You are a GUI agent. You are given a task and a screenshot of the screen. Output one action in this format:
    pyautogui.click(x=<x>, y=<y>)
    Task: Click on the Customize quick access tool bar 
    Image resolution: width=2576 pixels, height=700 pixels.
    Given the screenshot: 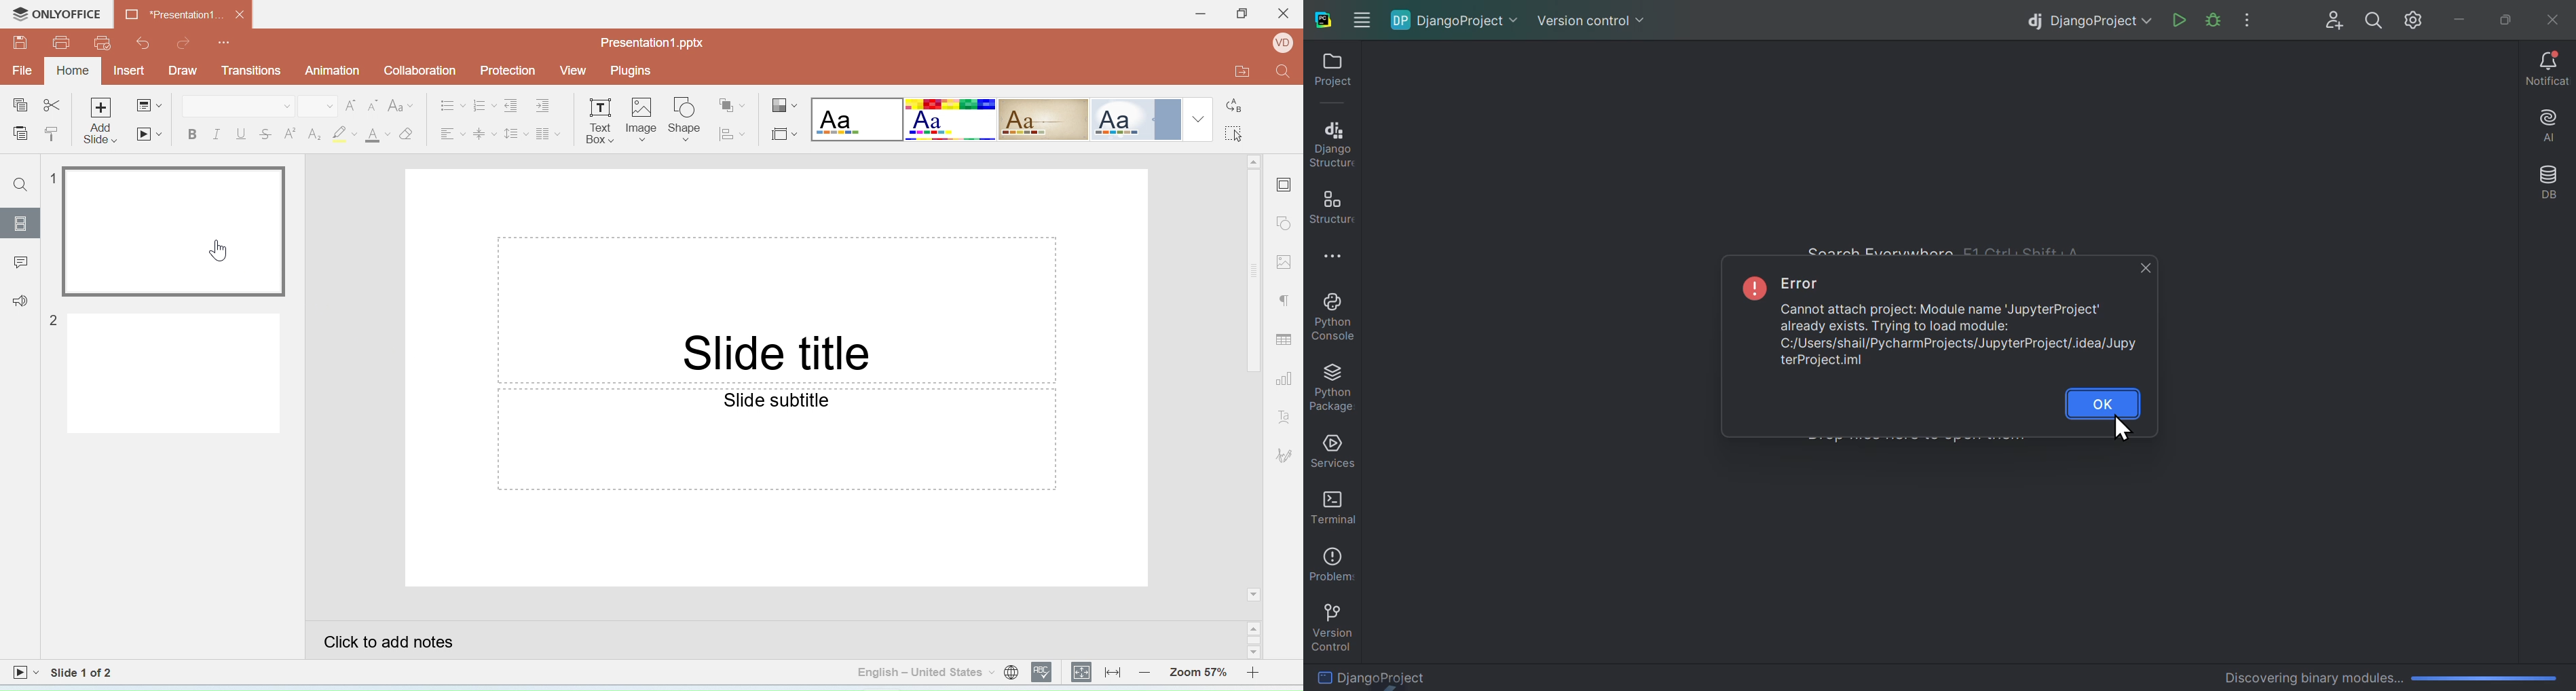 What is the action you would take?
    pyautogui.click(x=225, y=40)
    